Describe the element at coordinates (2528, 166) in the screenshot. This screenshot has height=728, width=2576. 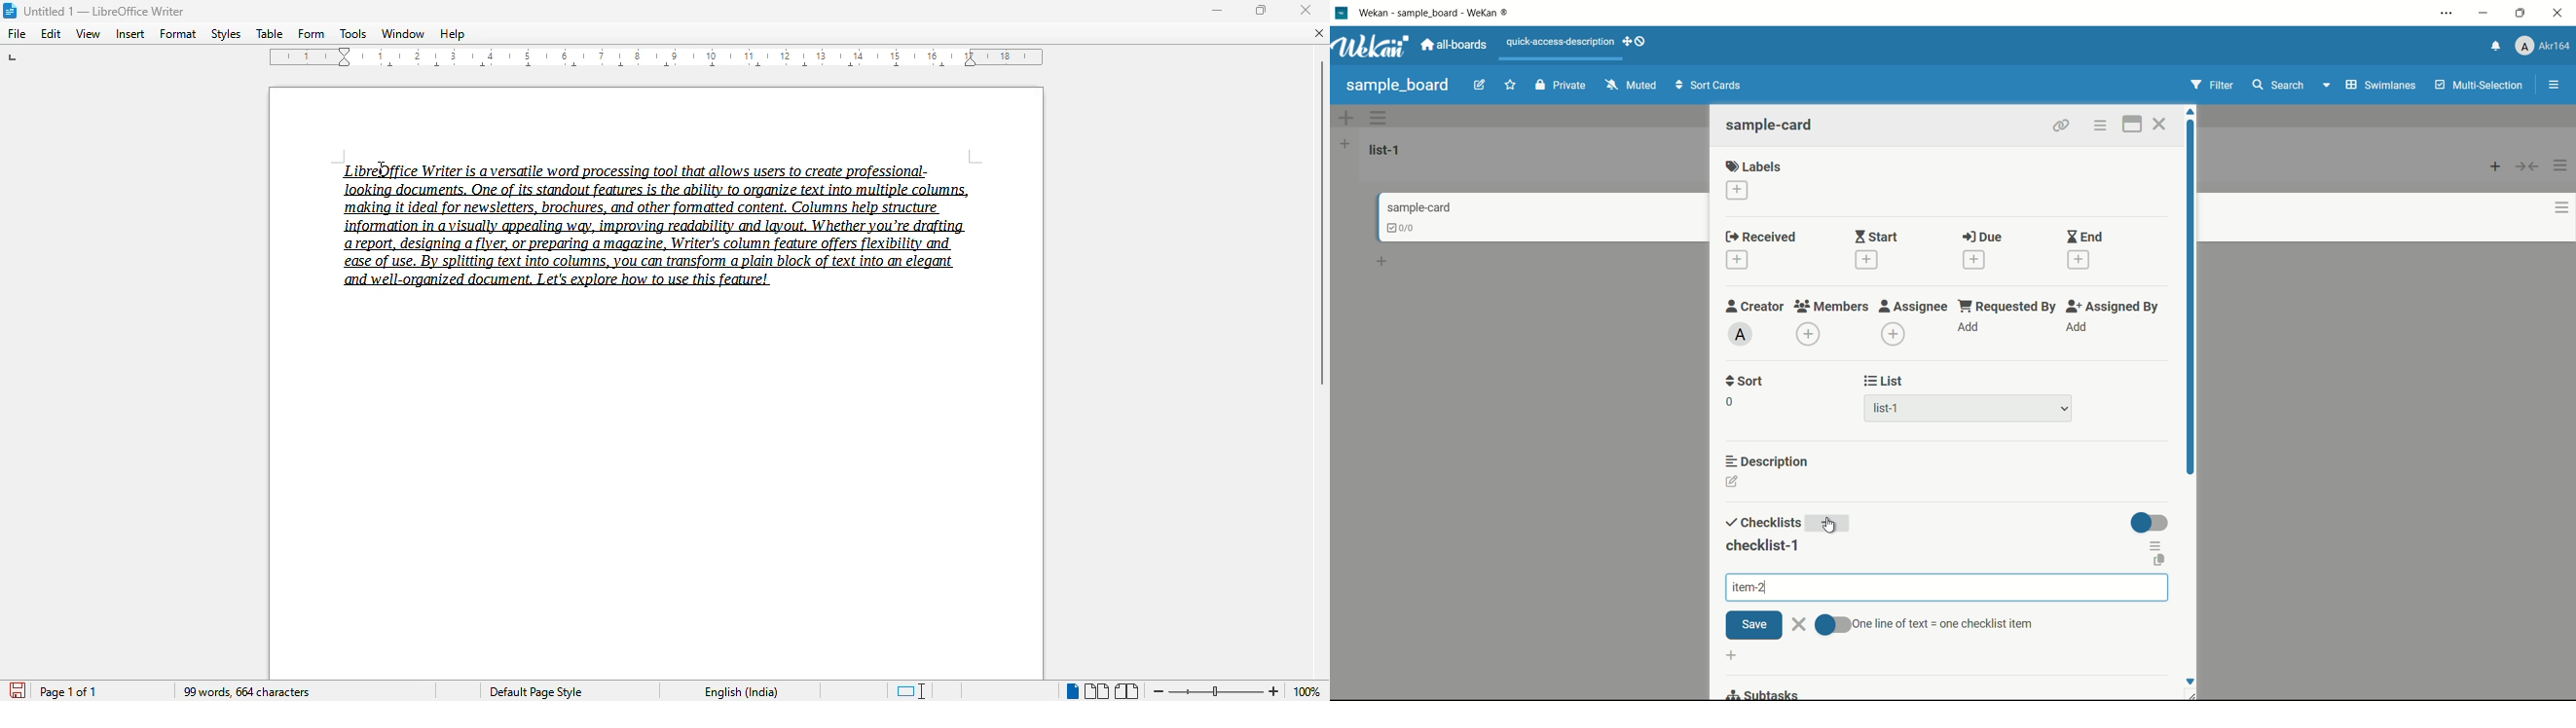
I see `collapse` at that location.